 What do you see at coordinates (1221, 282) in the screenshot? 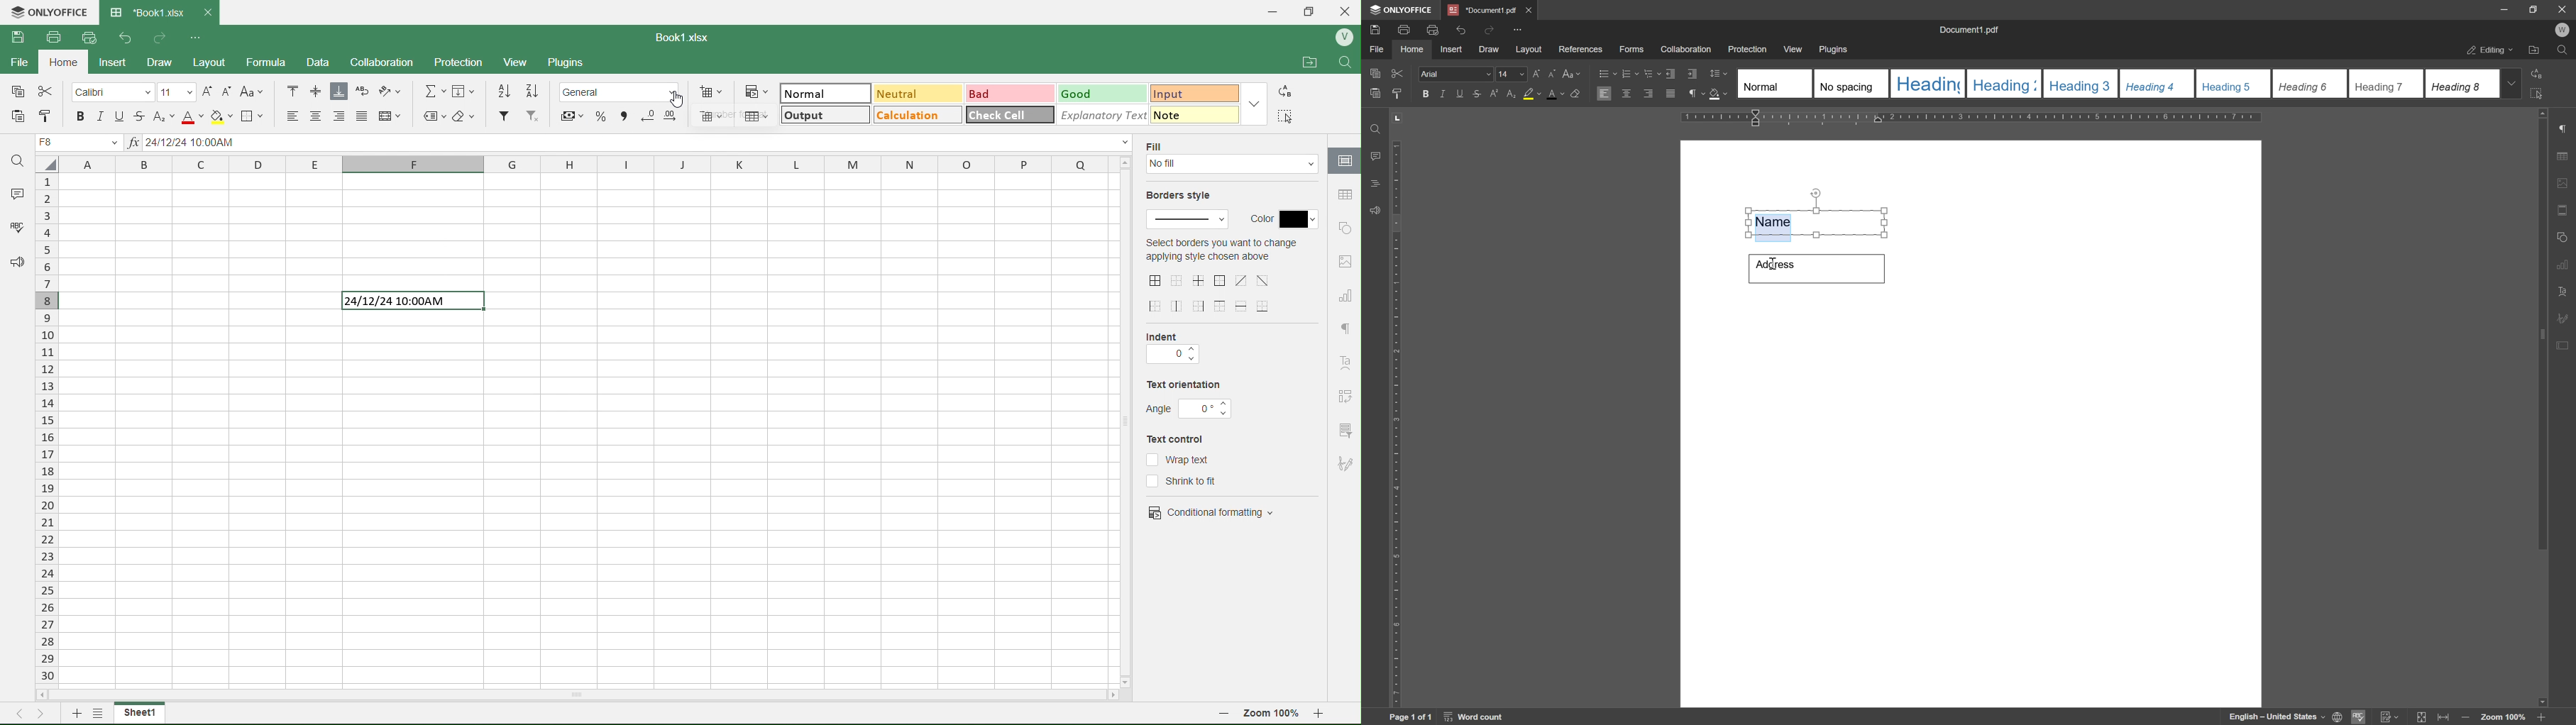
I see `outer border` at bounding box center [1221, 282].